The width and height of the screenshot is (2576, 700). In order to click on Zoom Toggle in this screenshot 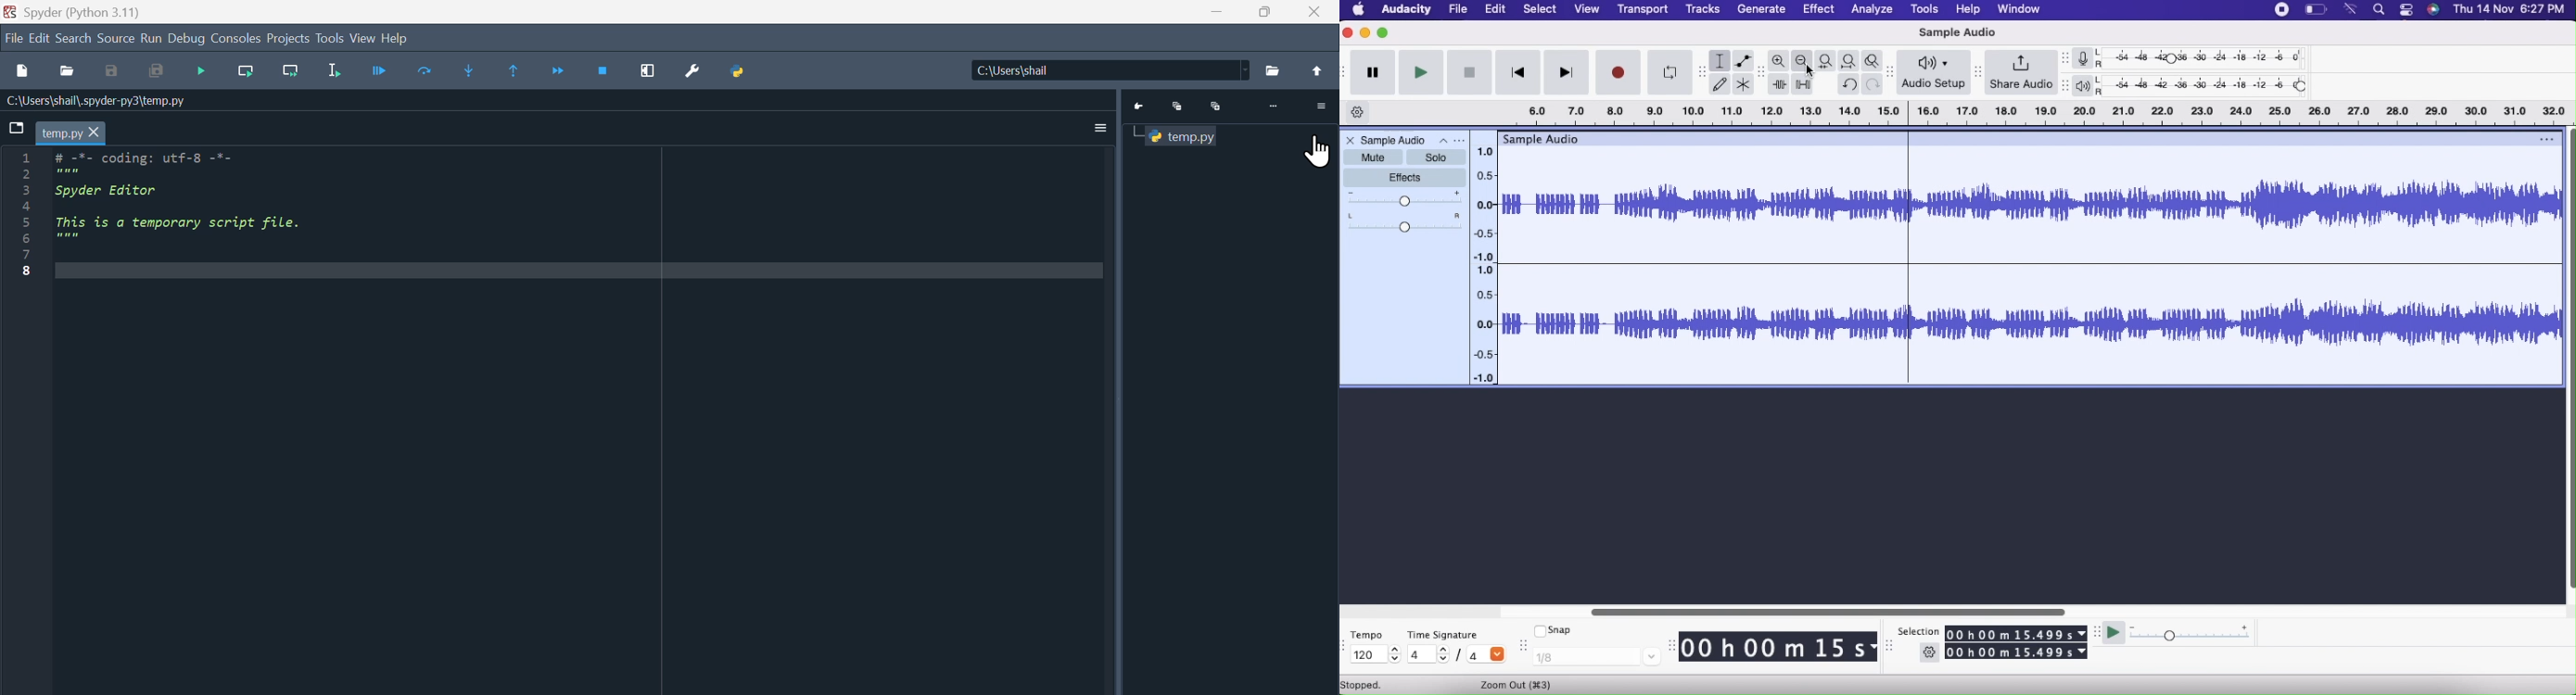, I will do `click(1872, 61)`.